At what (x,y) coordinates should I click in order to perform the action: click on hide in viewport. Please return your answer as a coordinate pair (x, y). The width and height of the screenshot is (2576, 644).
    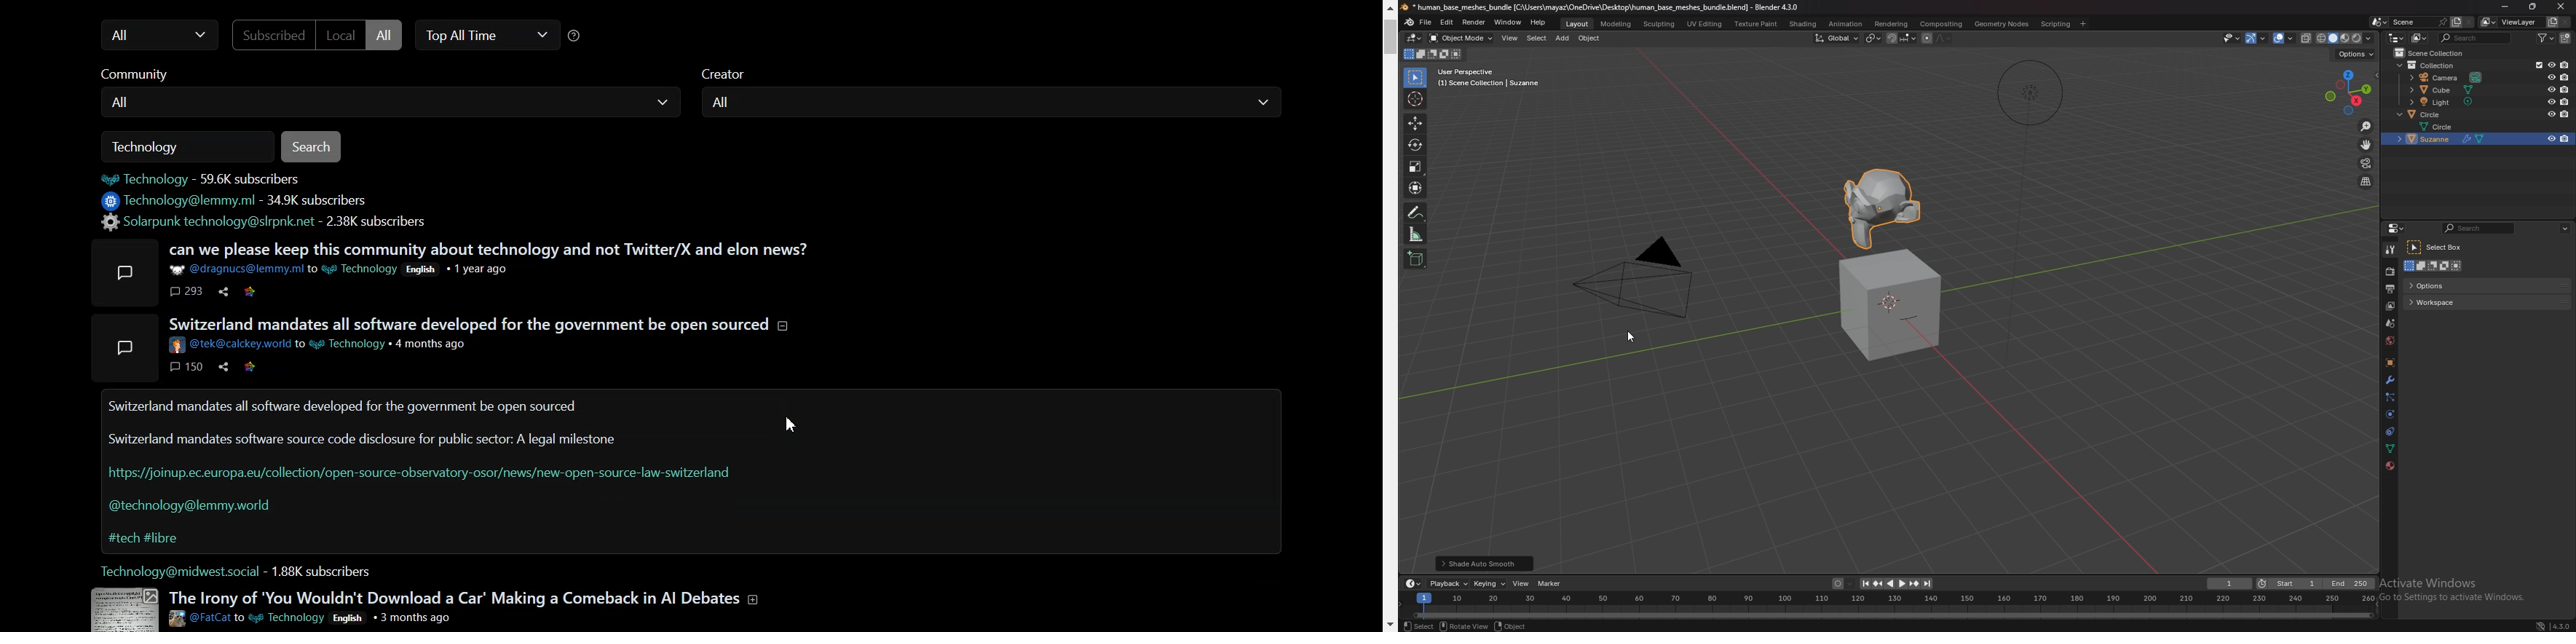
    Looking at the image, I should click on (2550, 101).